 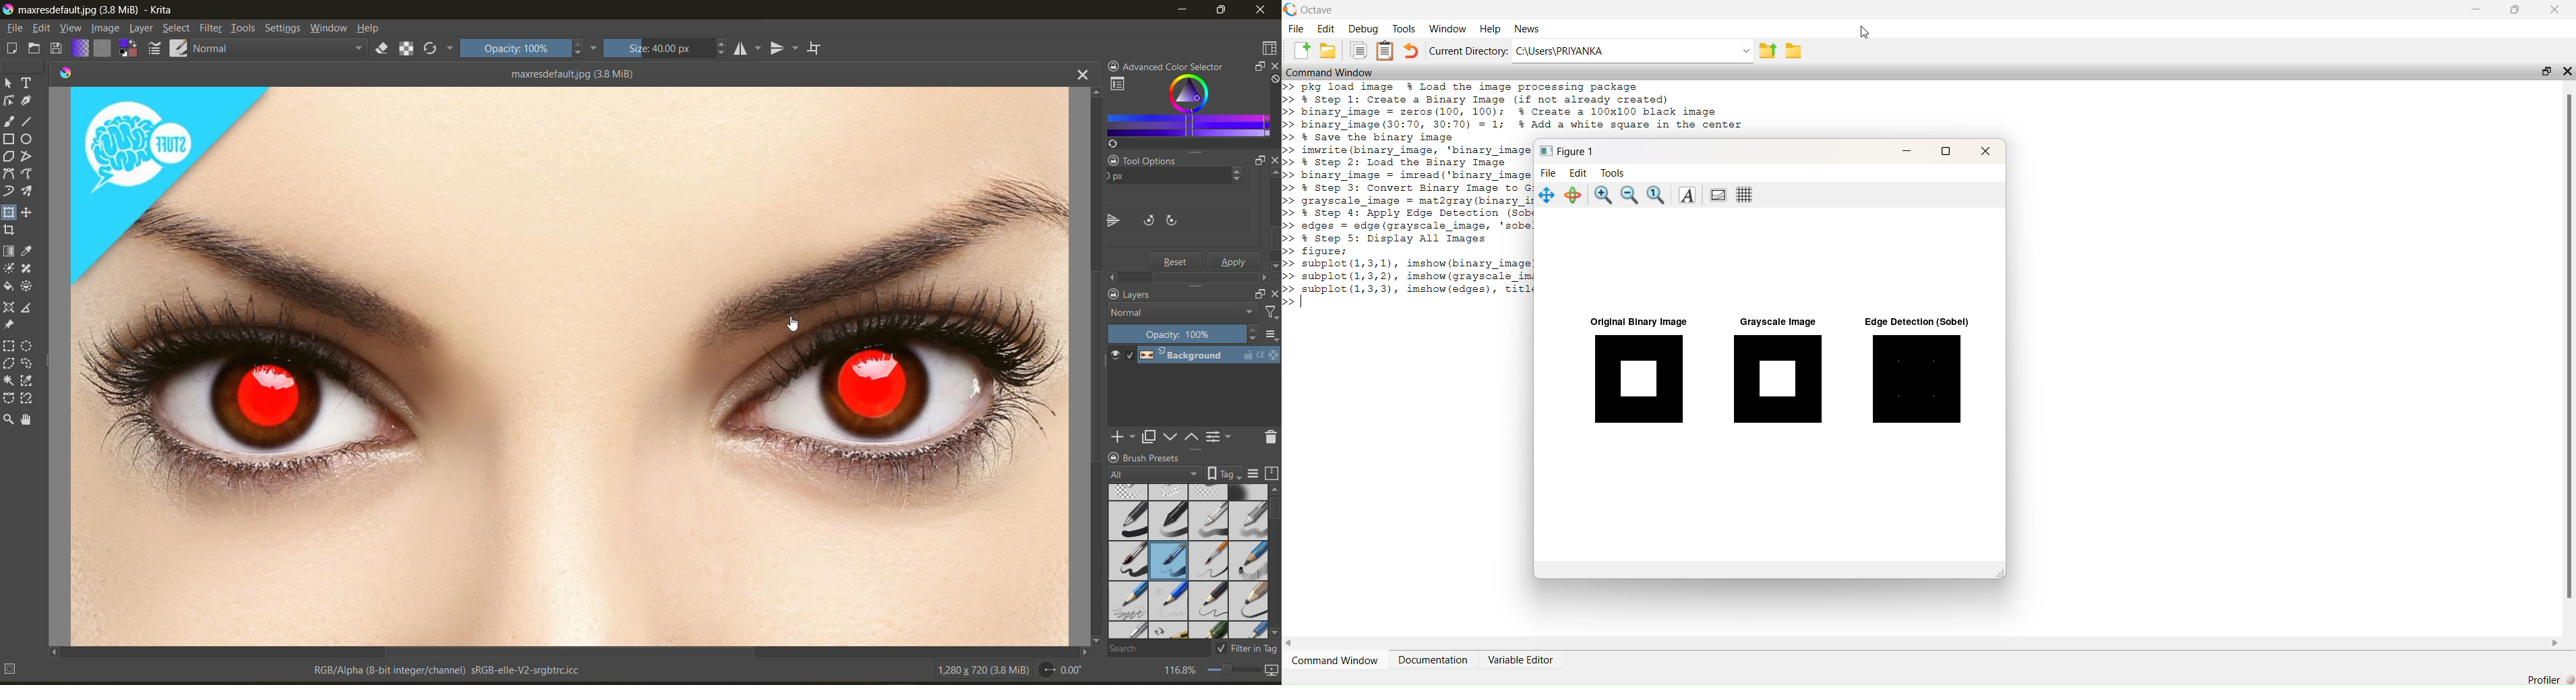 I want to click on C:\Users\PRIYANKA, so click(x=1561, y=51).